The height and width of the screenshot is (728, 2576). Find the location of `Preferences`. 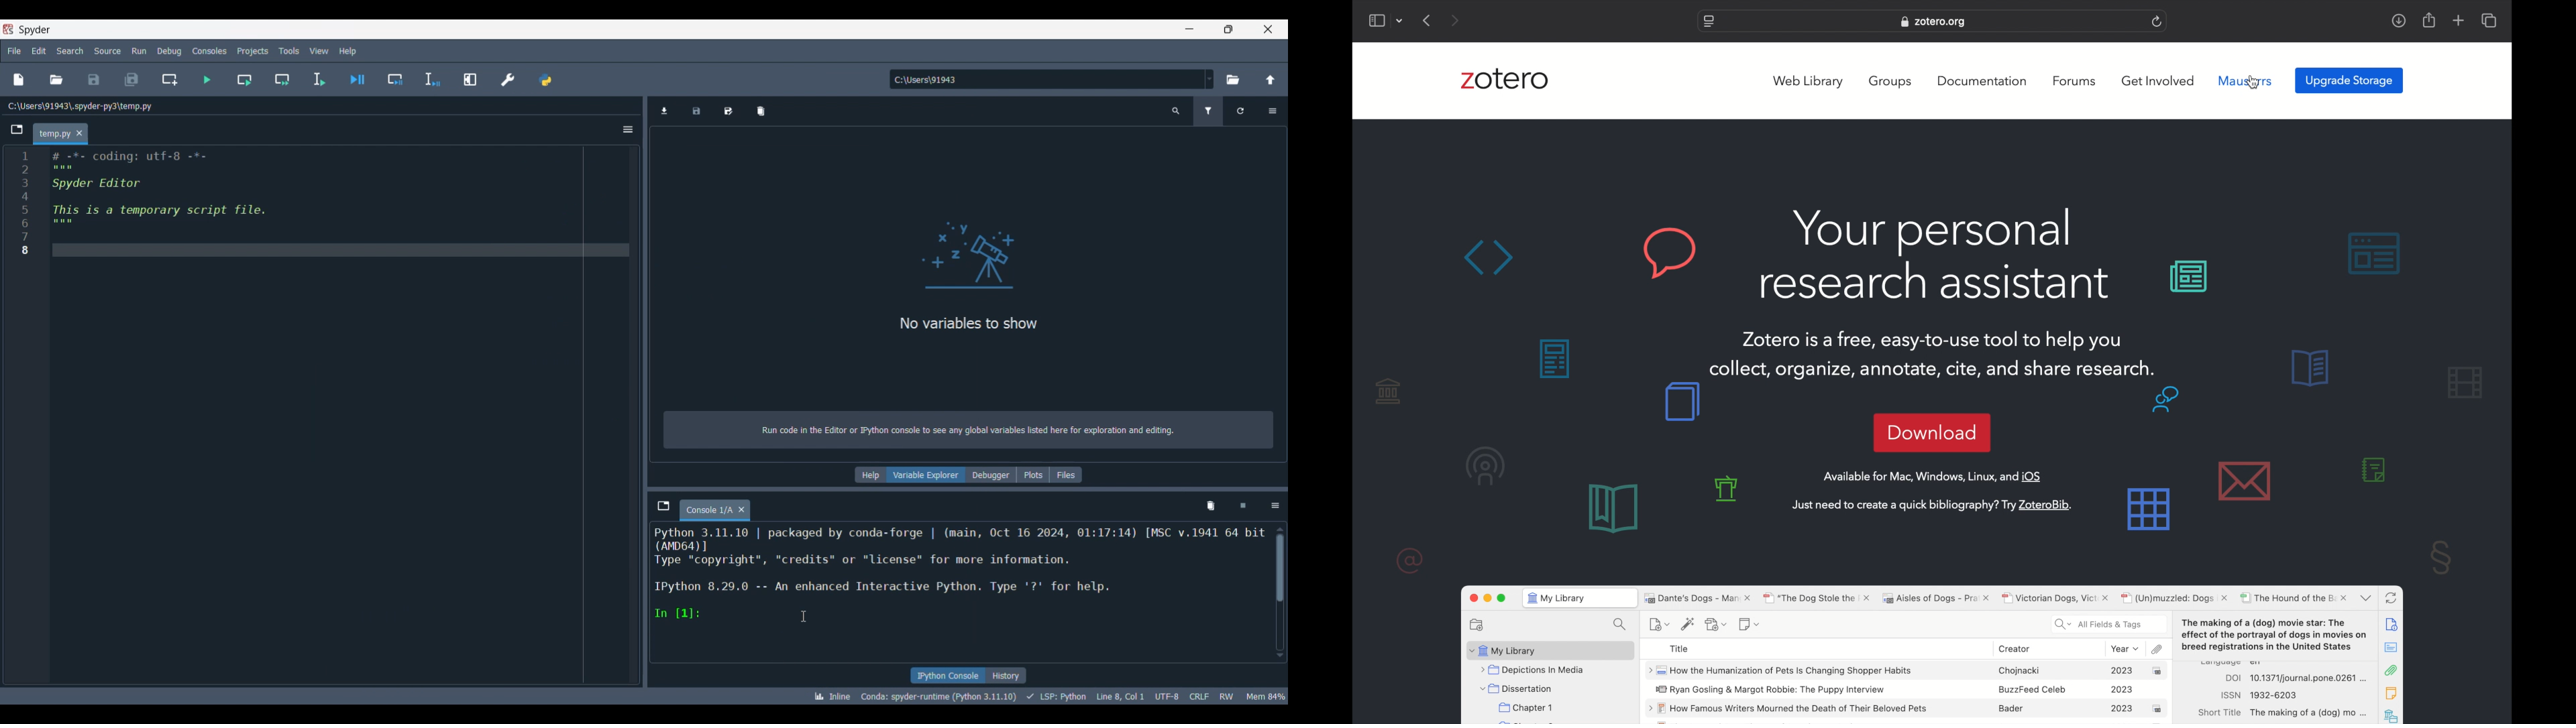

Preferences is located at coordinates (508, 76).